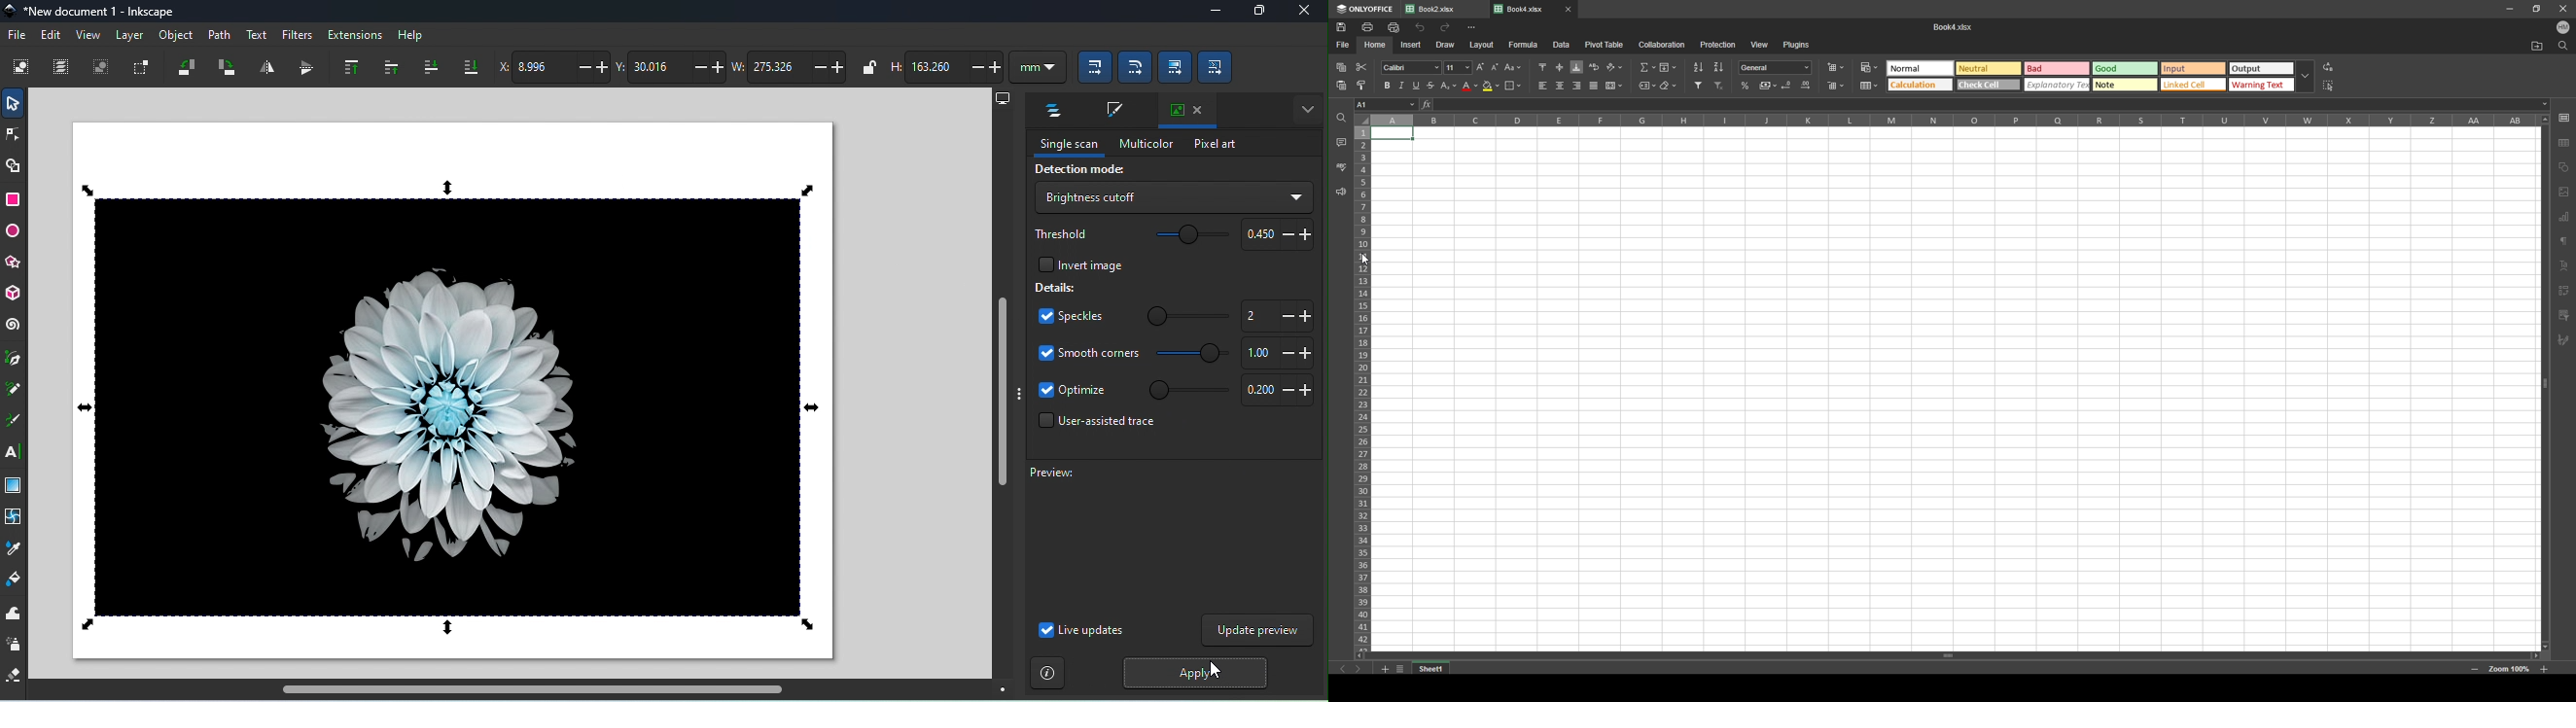 The width and height of the screenshot is (2576, 728). I want to click on Dropper tool, so click(15, 548).